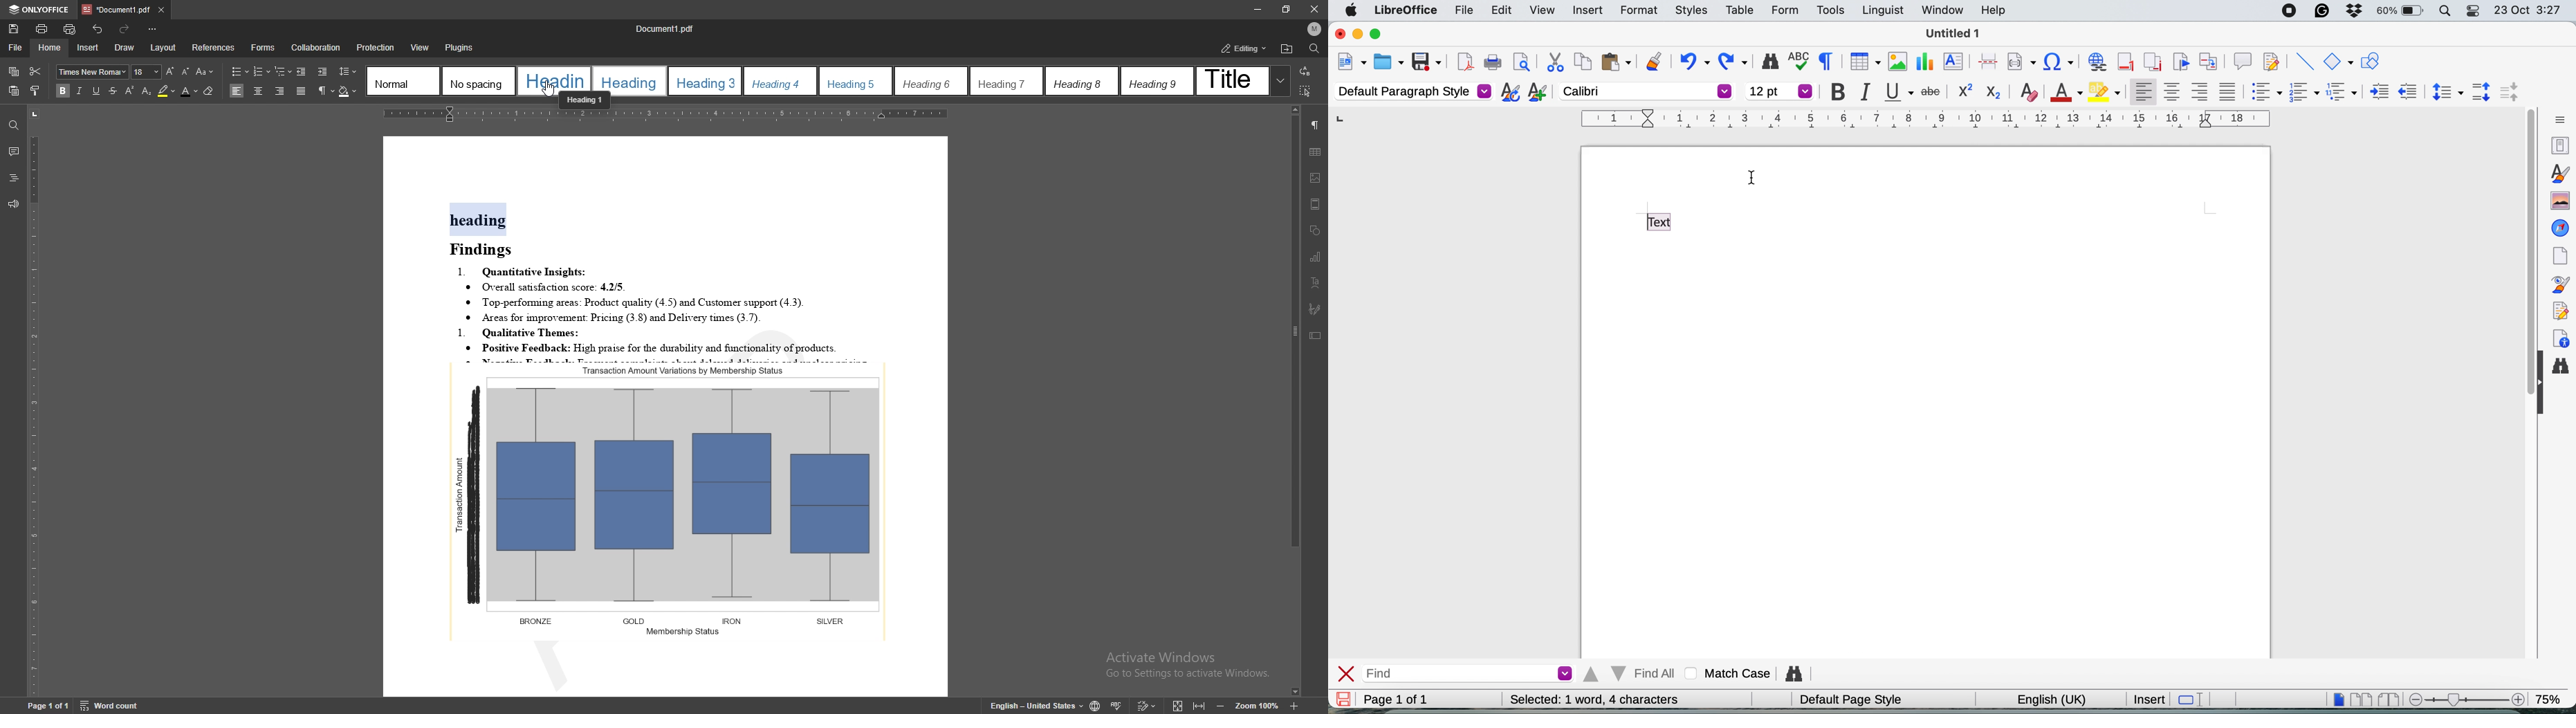 The image size is (2576, 728). What do you see at coordinates (1568, 699) in the screenshot?
I see `word and character count` at bounding box center [1568, 699].